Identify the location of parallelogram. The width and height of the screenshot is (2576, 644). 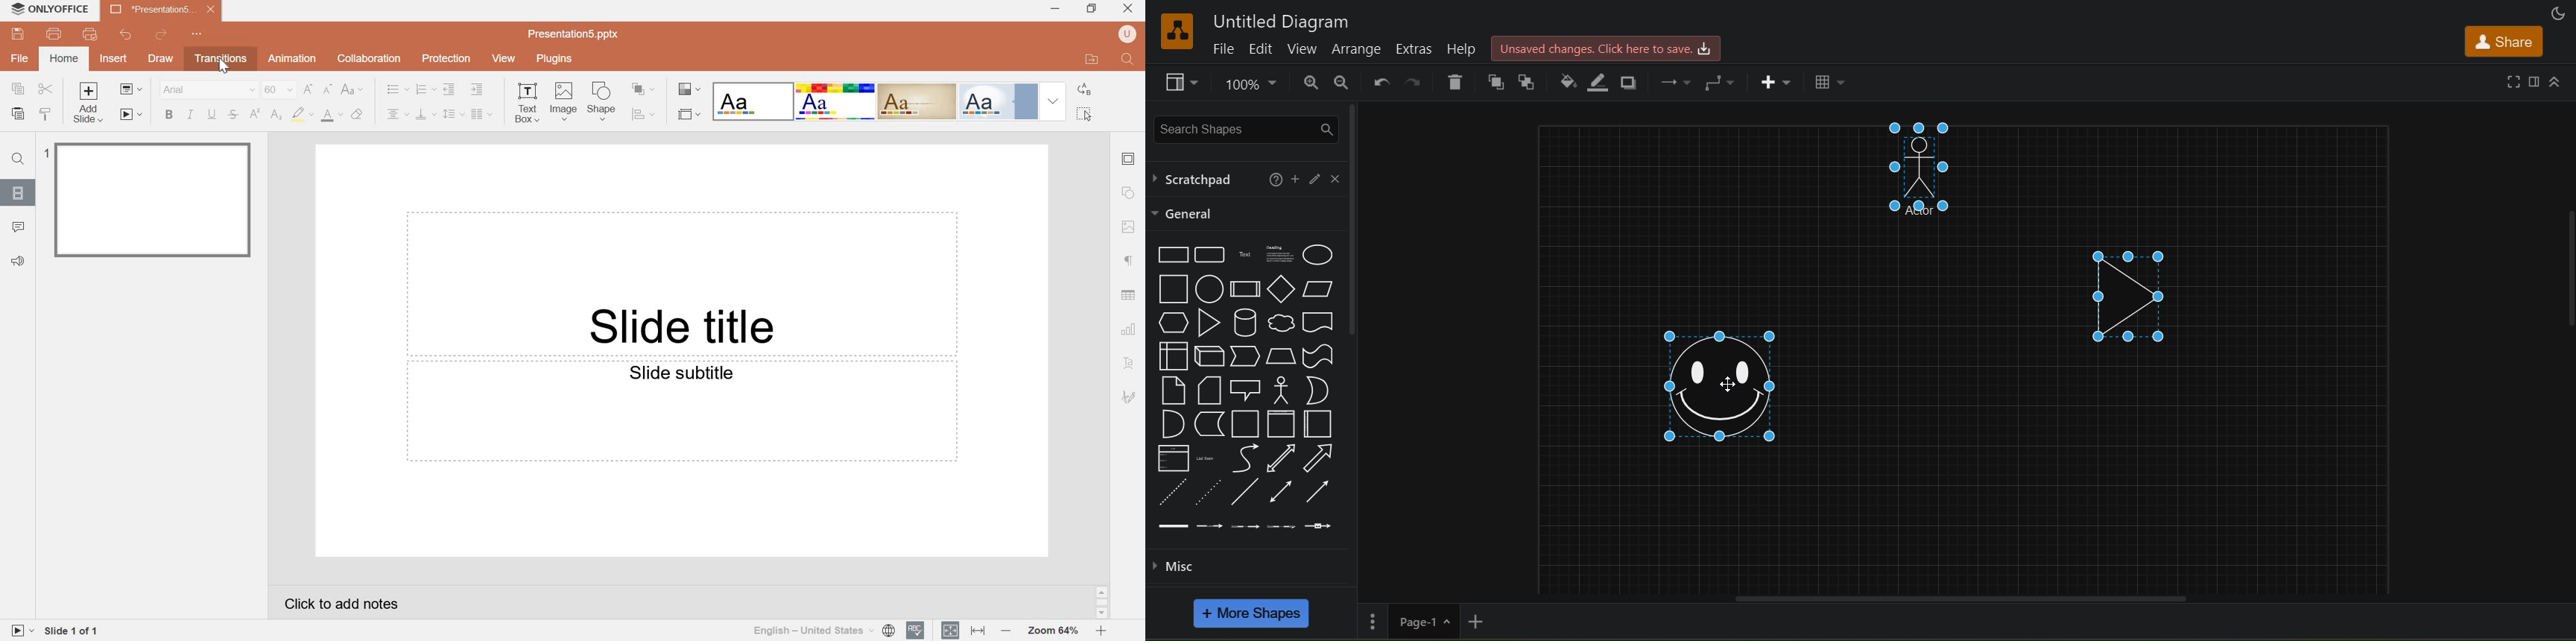
(1320, 290).